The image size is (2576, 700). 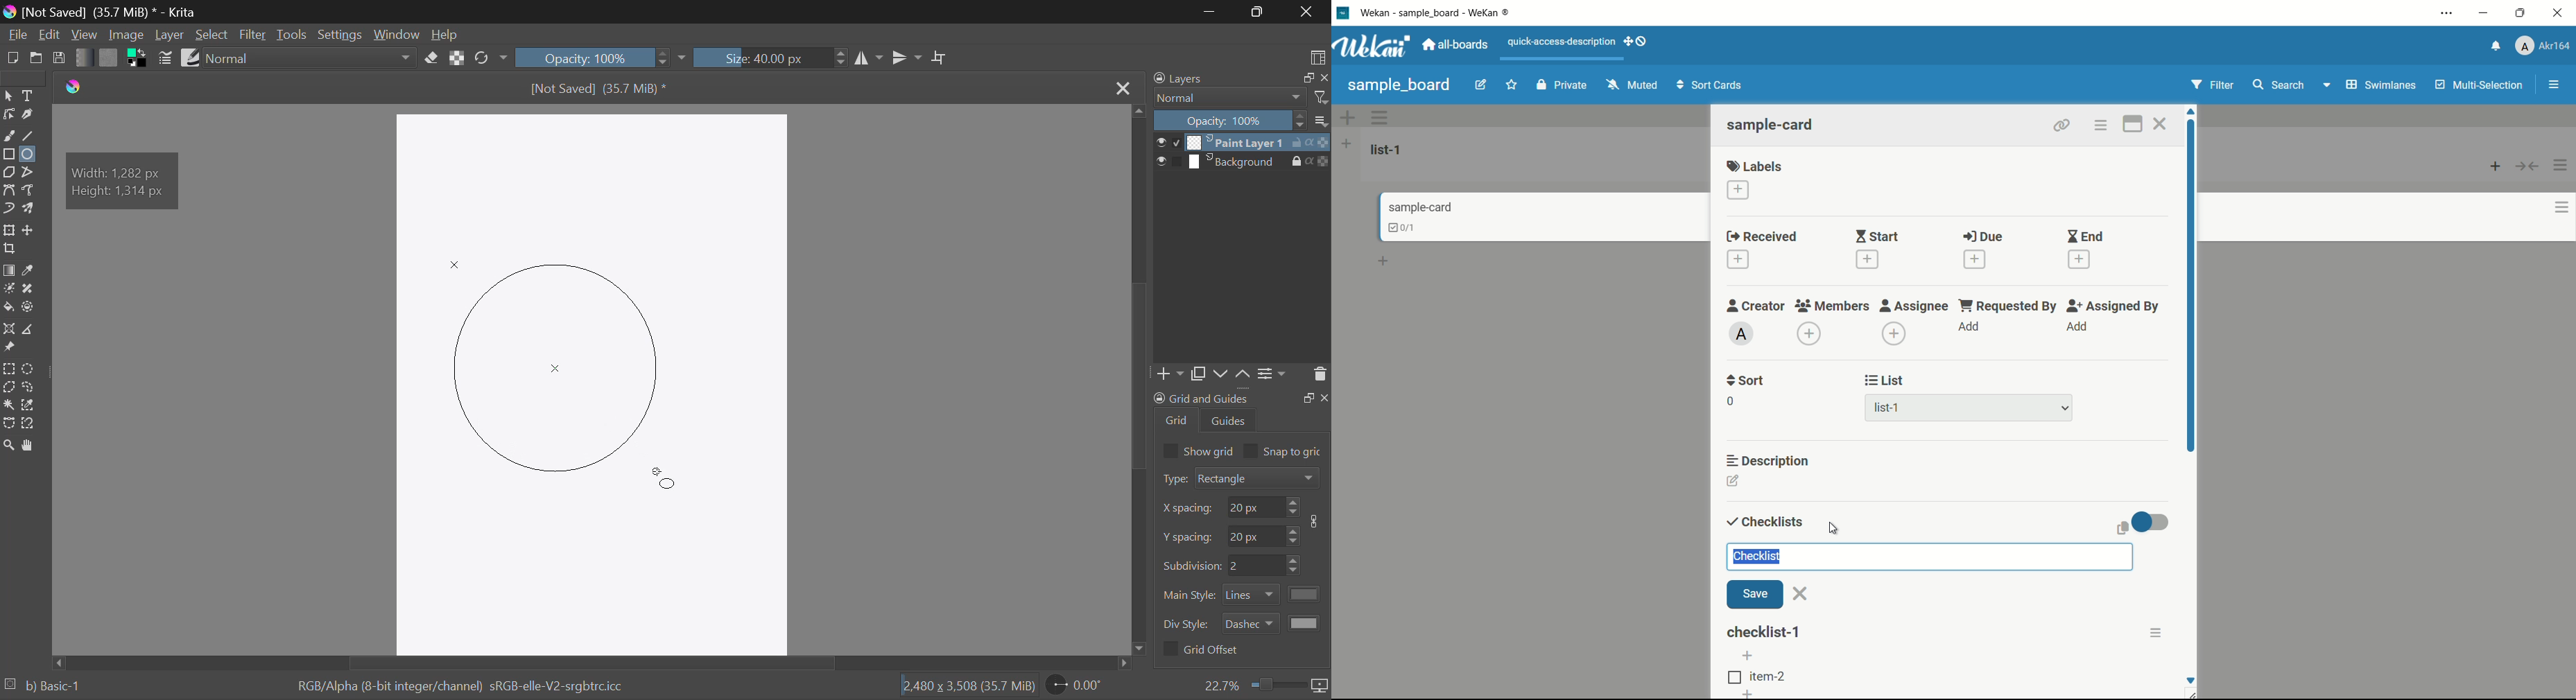 I want to click on DRAG_TO Cursor Position, so click(x=667, y=483).